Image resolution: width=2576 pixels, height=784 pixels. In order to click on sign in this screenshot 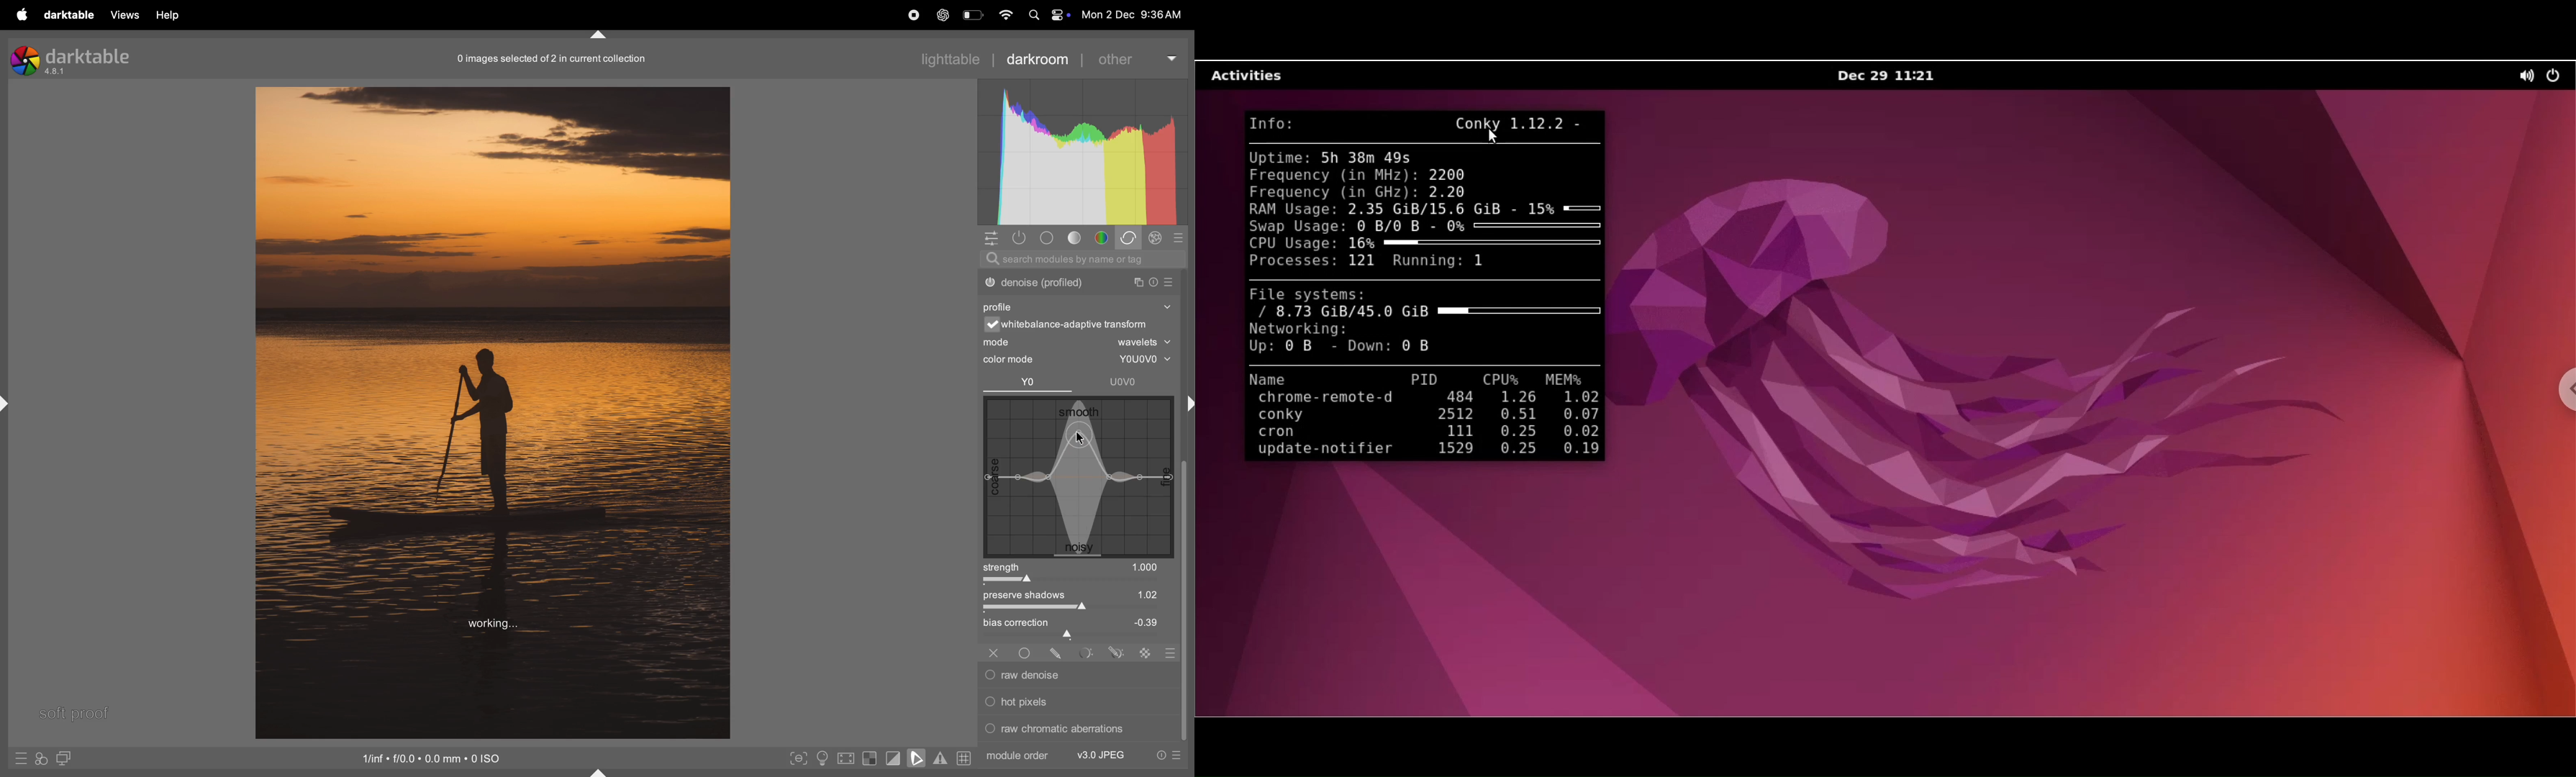, I will do `click(1157, 239)`.